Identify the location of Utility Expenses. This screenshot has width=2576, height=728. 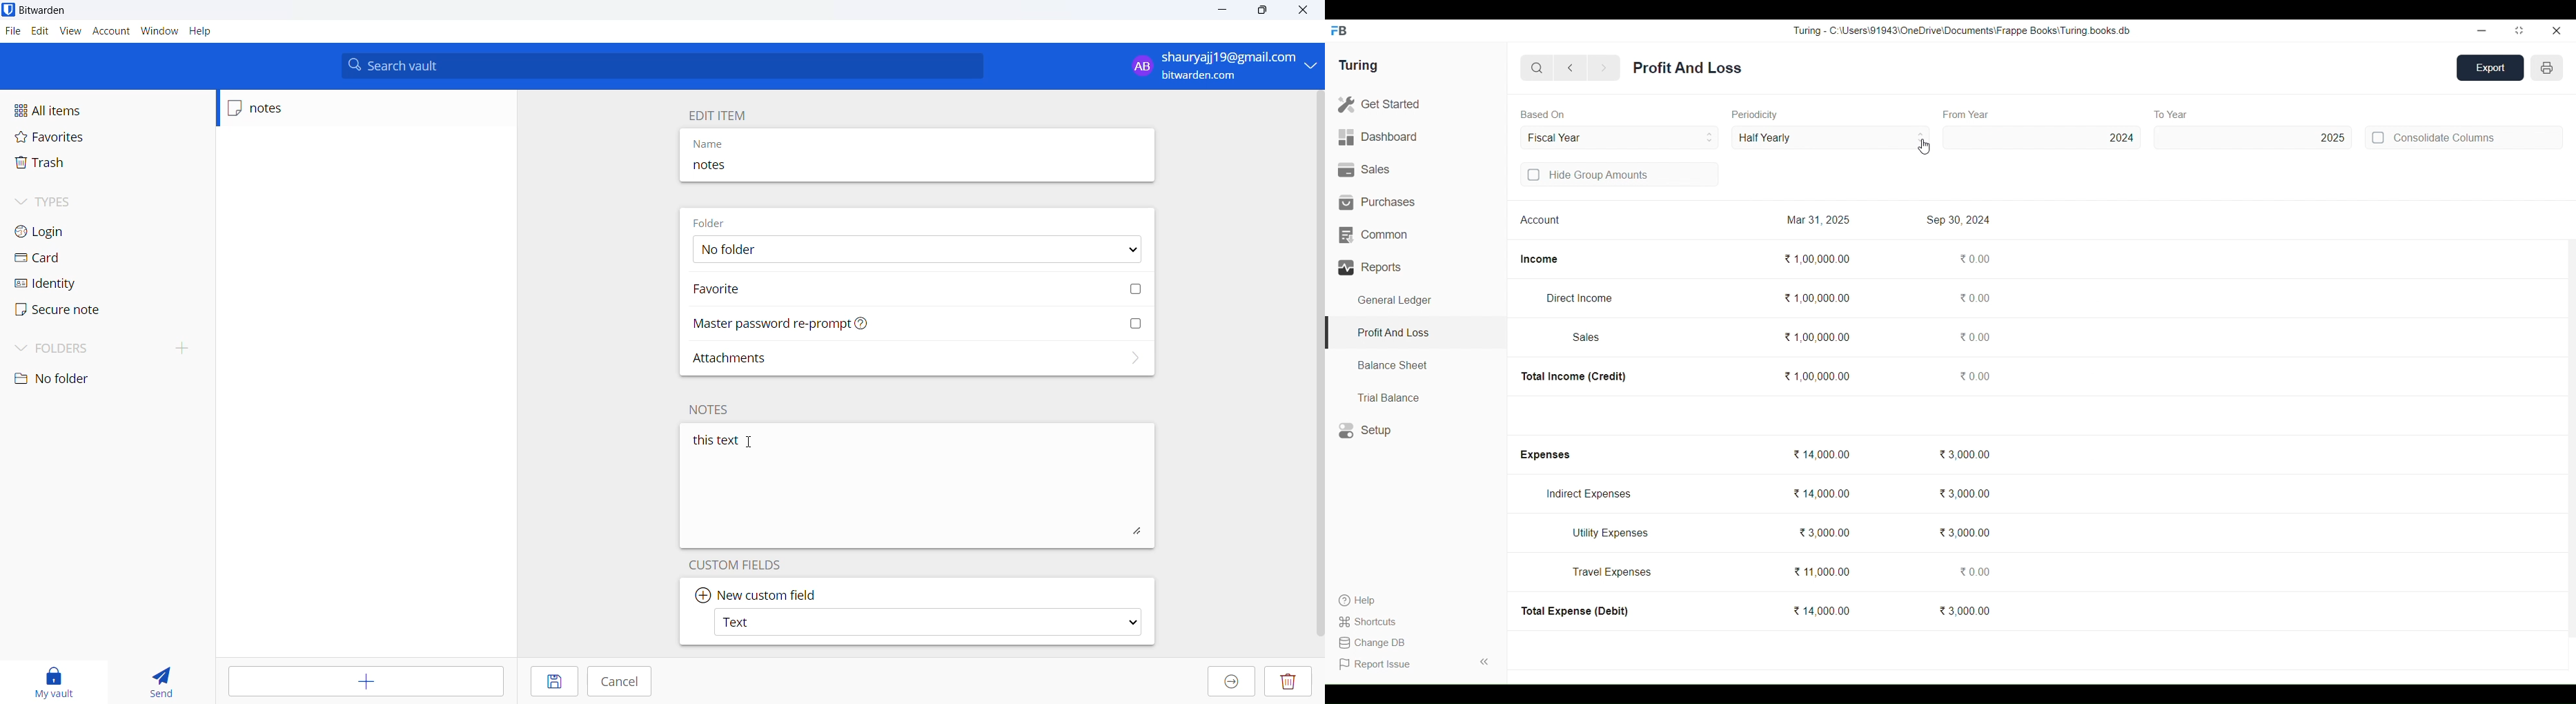
(1612, 533).